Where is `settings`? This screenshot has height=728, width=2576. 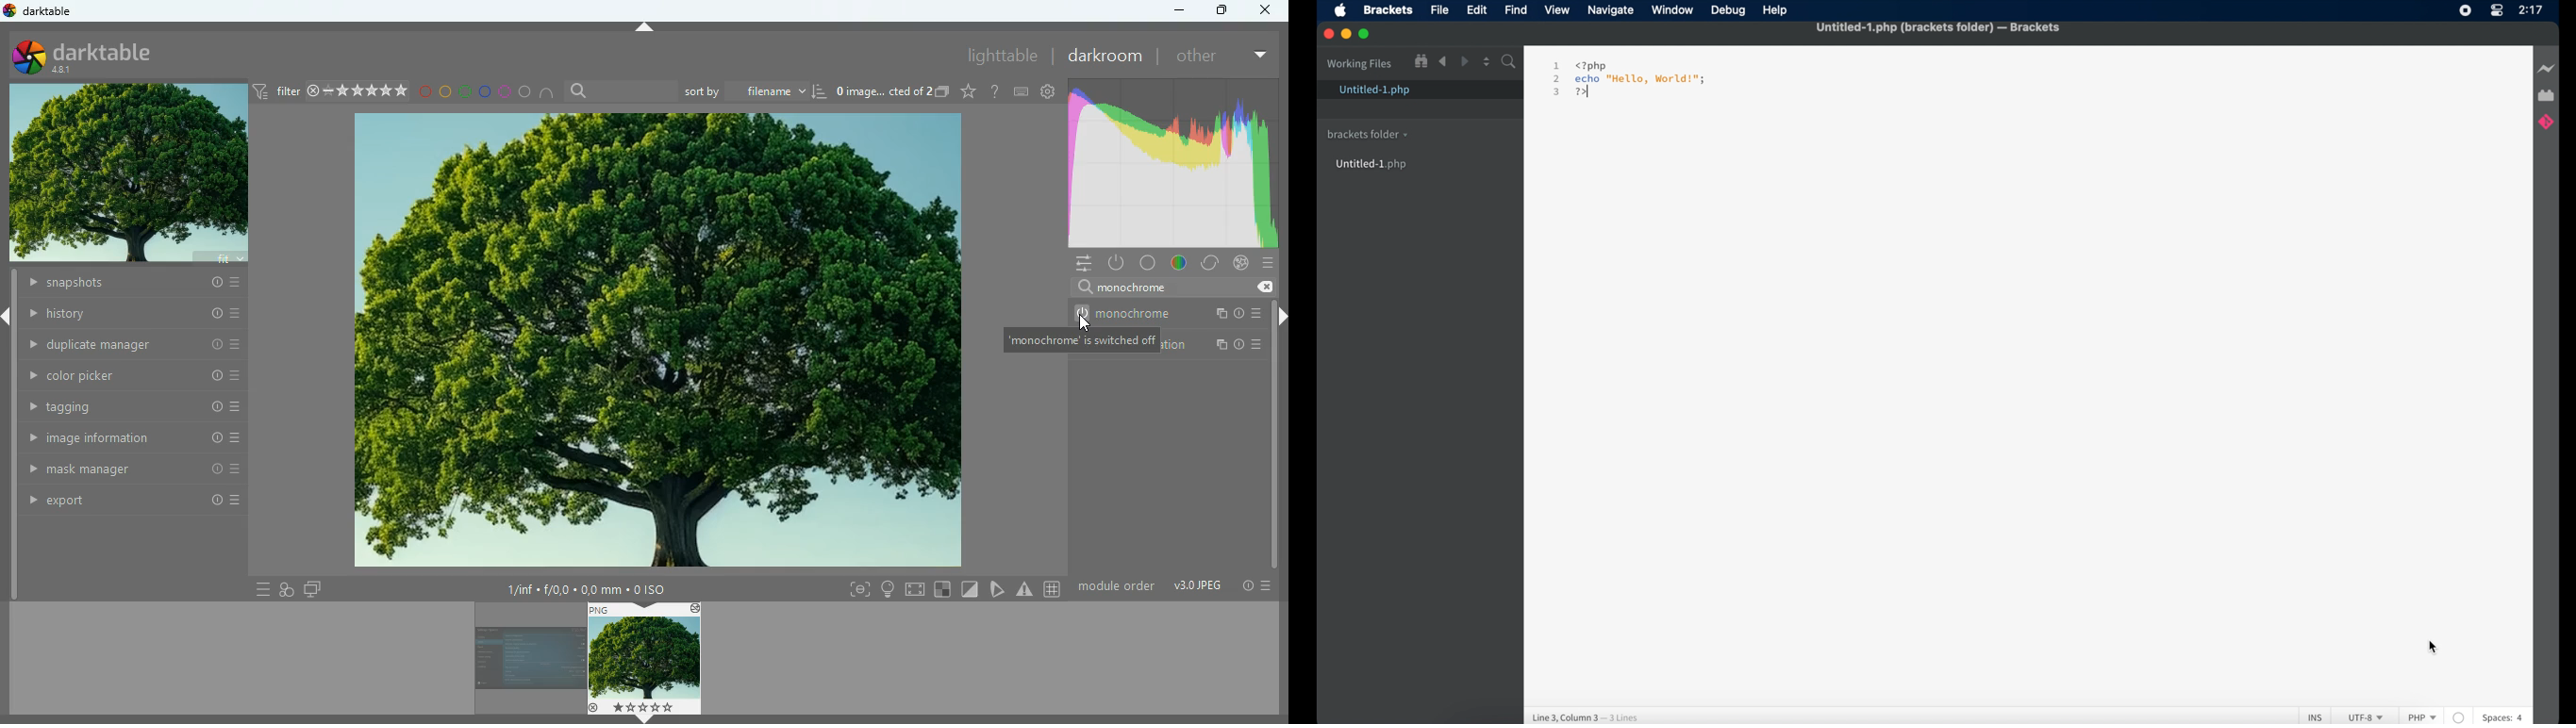
settings is located at coordinates (1049, 93).